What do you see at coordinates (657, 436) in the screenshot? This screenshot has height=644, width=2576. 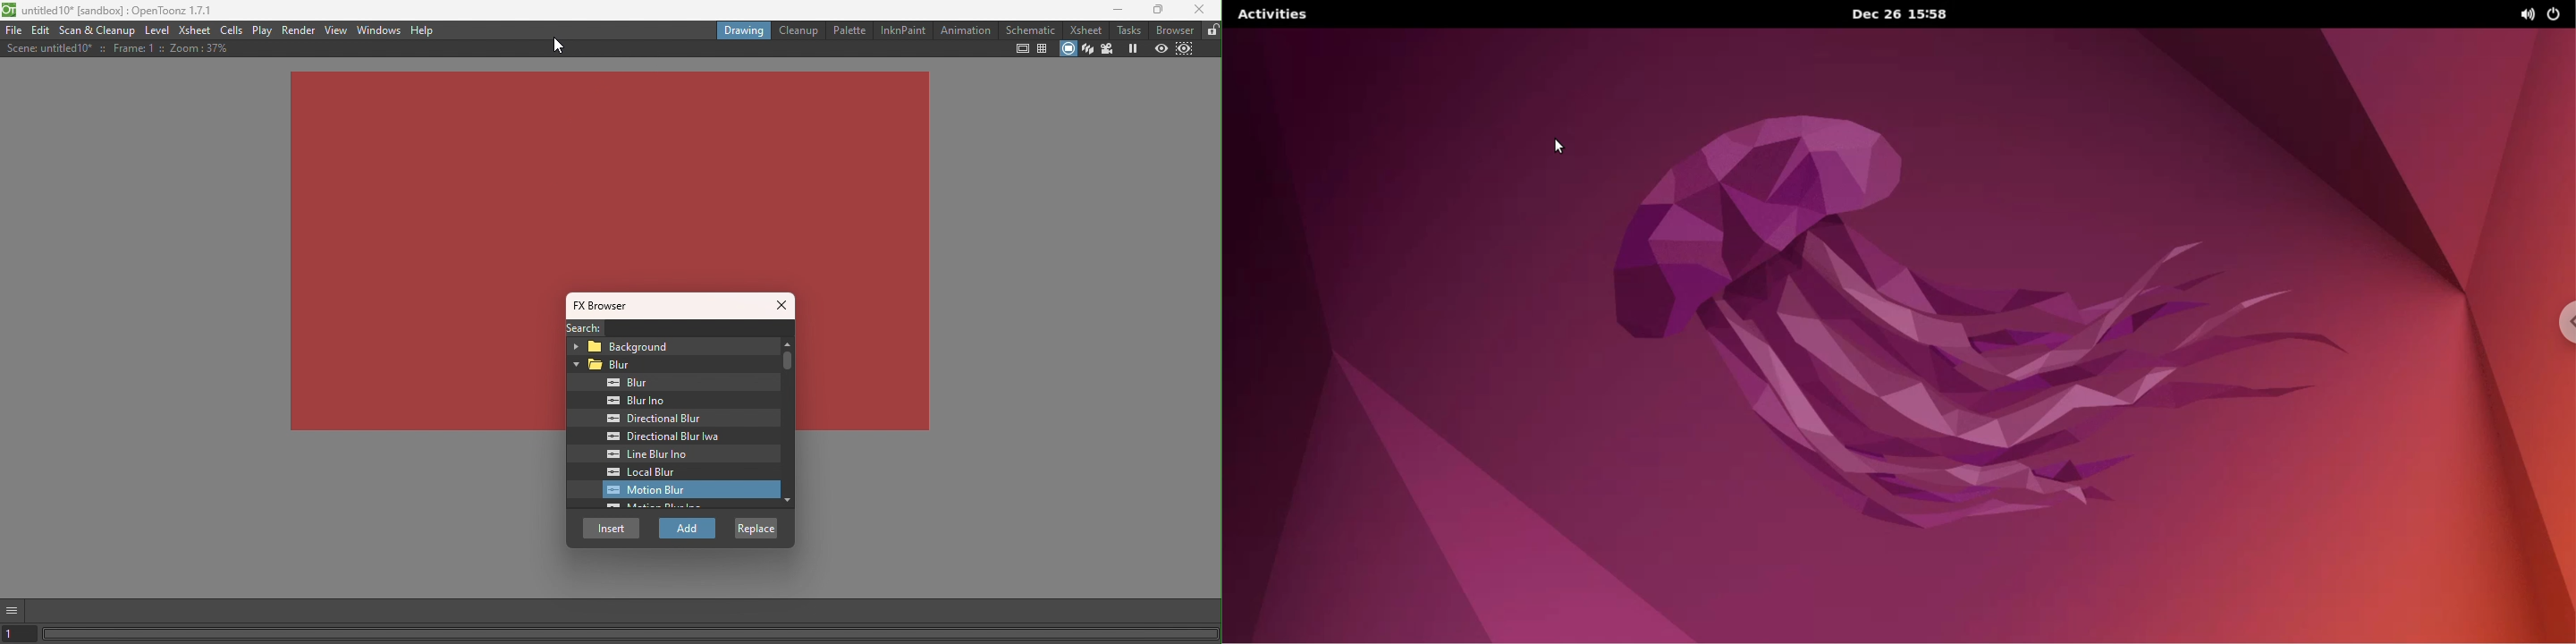 I see `Directional blur Iwa` at bounding box center [657, 436].